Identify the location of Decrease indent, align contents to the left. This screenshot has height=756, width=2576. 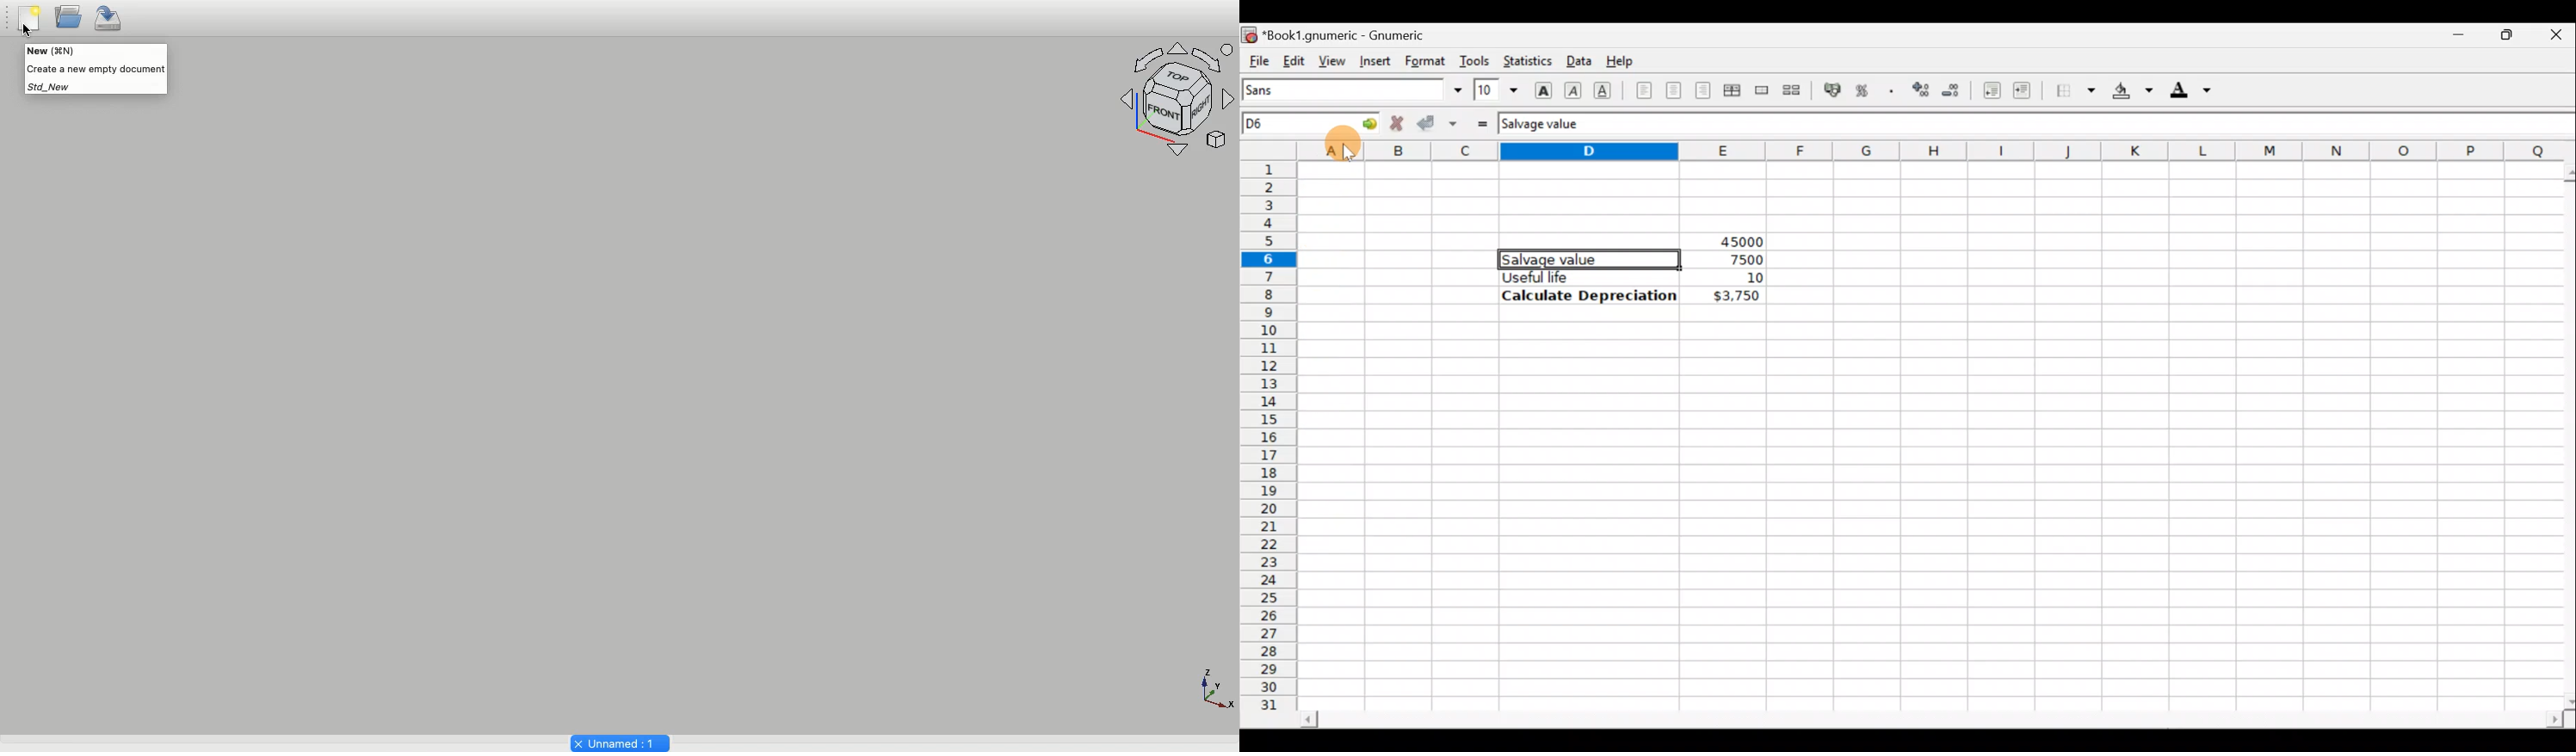
(1988, 91).